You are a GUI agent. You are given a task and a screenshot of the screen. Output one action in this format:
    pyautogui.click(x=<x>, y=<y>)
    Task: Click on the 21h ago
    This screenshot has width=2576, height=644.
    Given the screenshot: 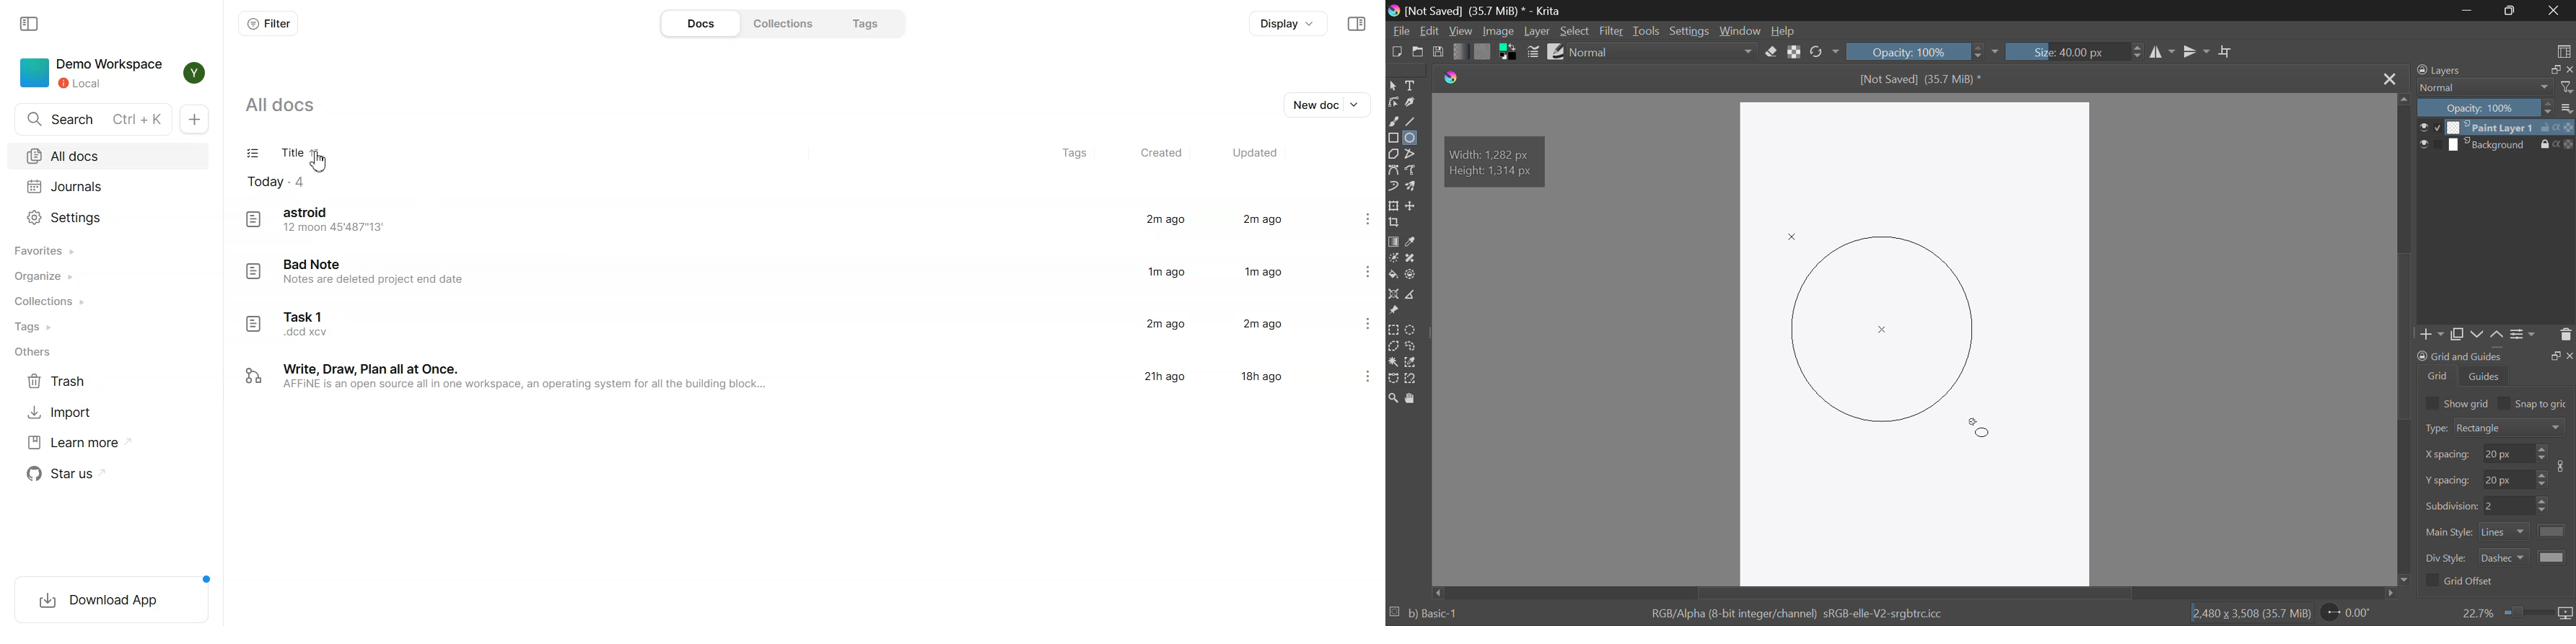 What is the action you would take?
    pyautogui.click(x=1166, y=377)
    